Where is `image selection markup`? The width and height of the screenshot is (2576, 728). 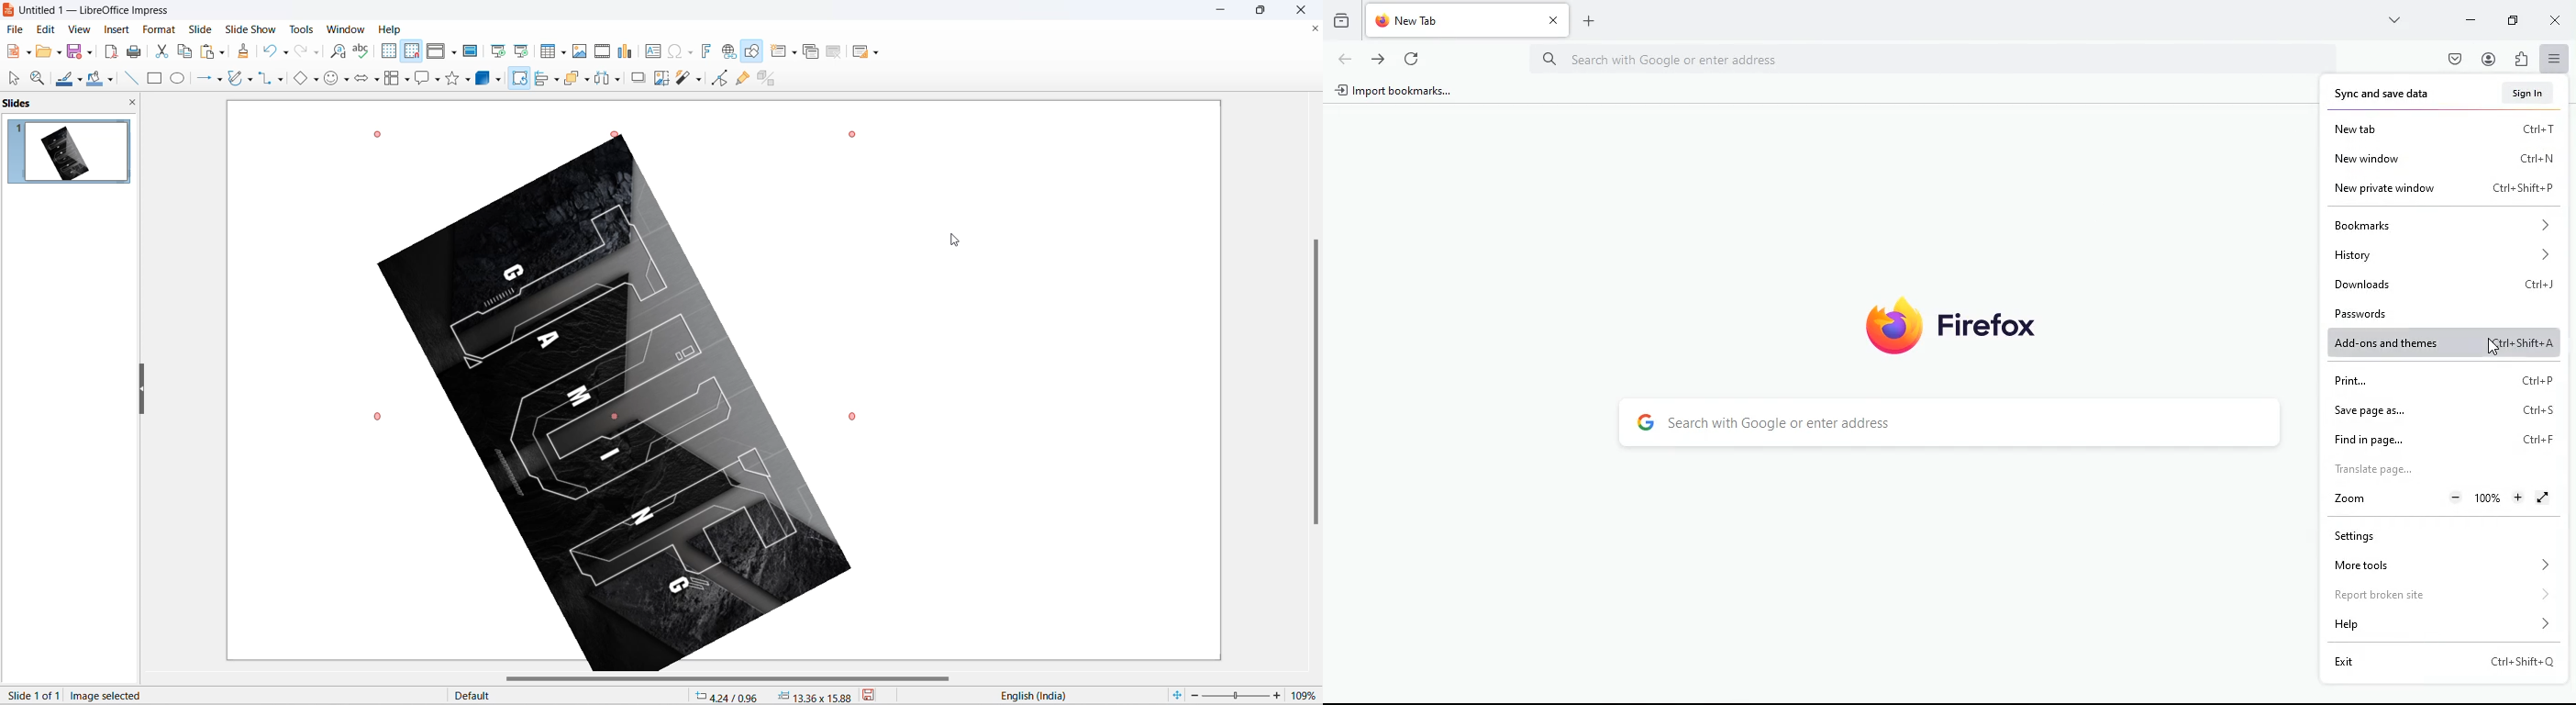
image selection markup is located at coordinates (380, 417).